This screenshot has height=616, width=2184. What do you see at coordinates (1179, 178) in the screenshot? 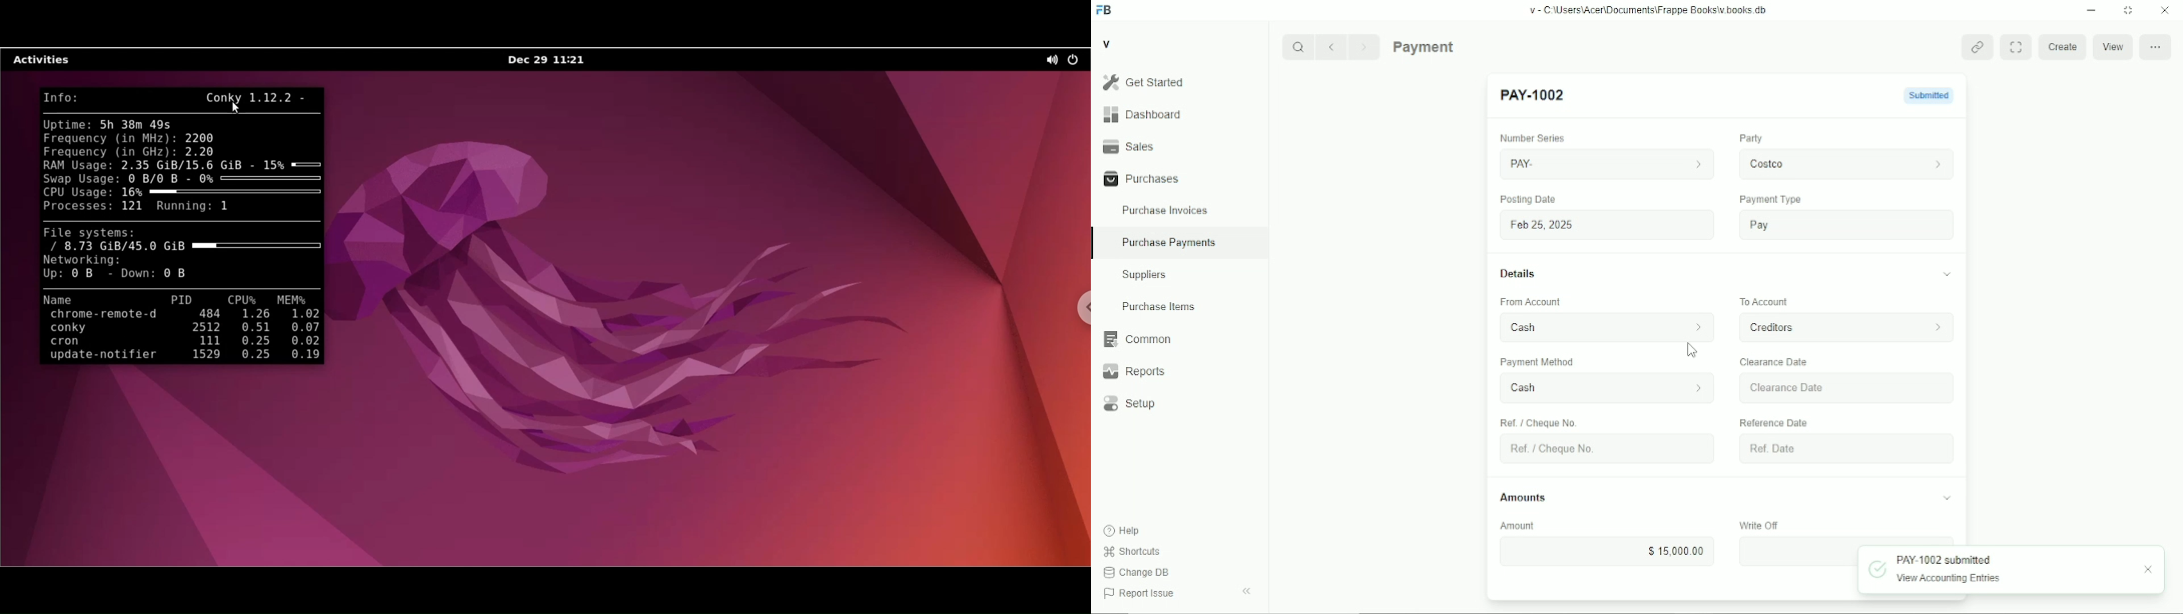
I see `Purchases` at bounding box center [1179, 178].